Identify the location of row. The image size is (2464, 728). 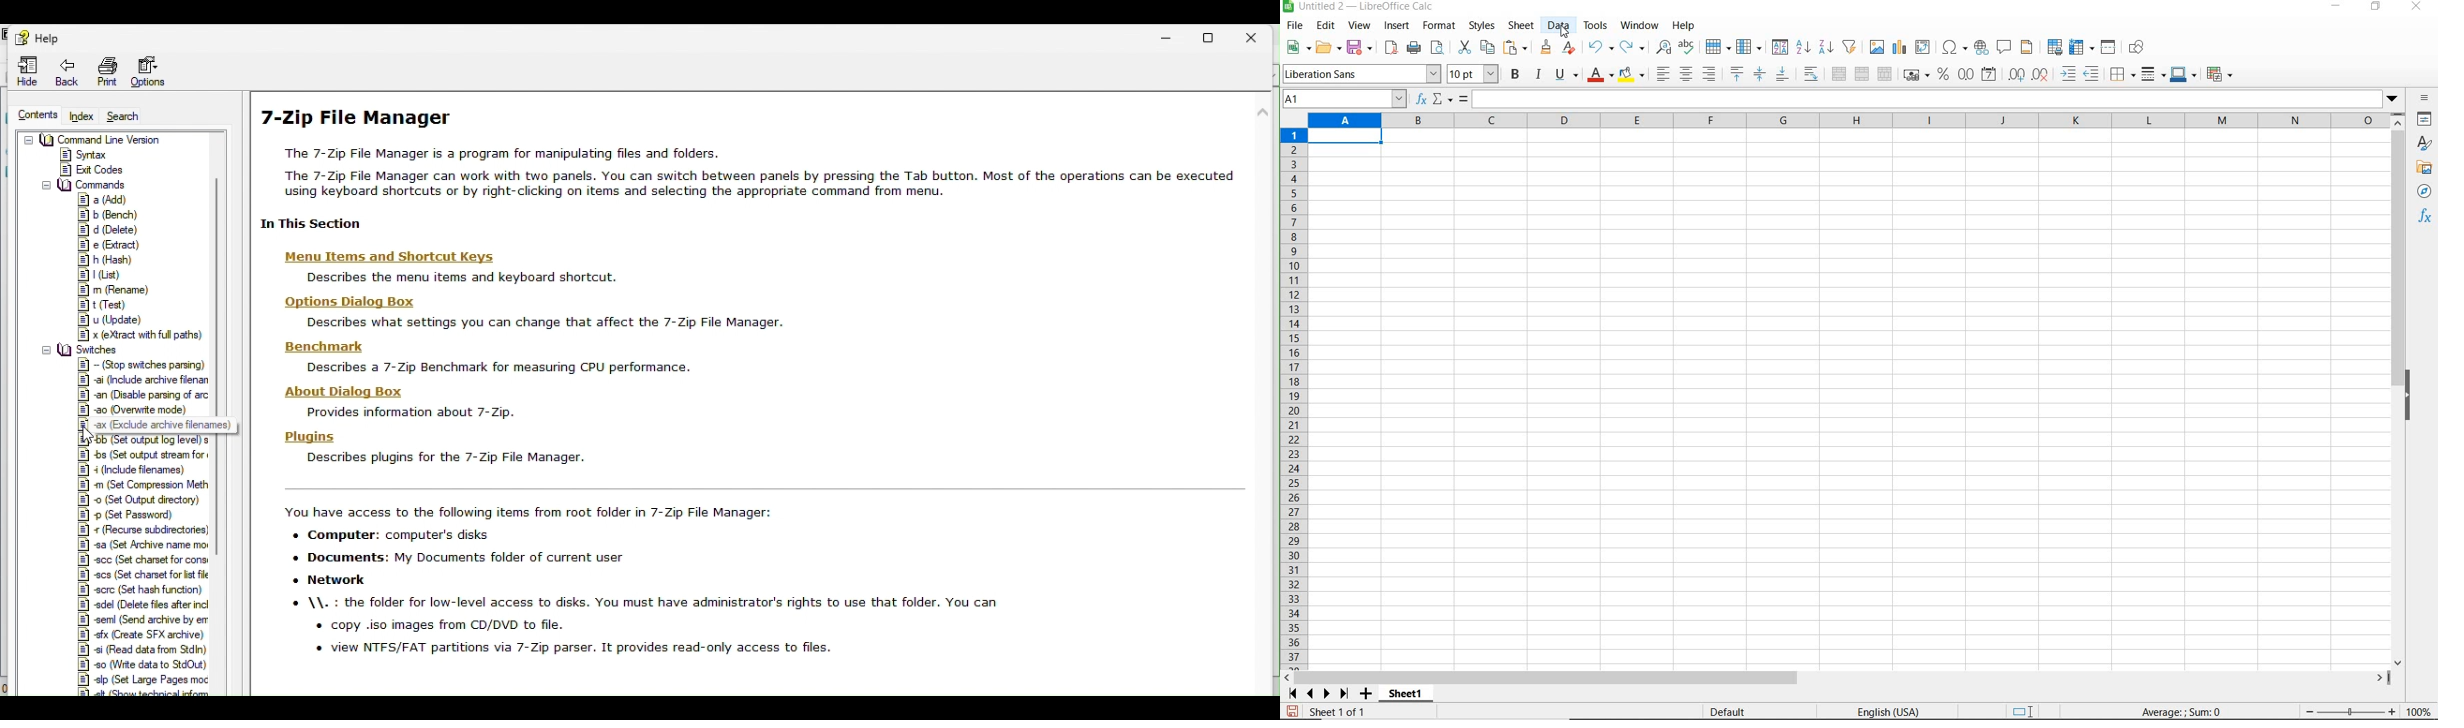
(1718, 48).